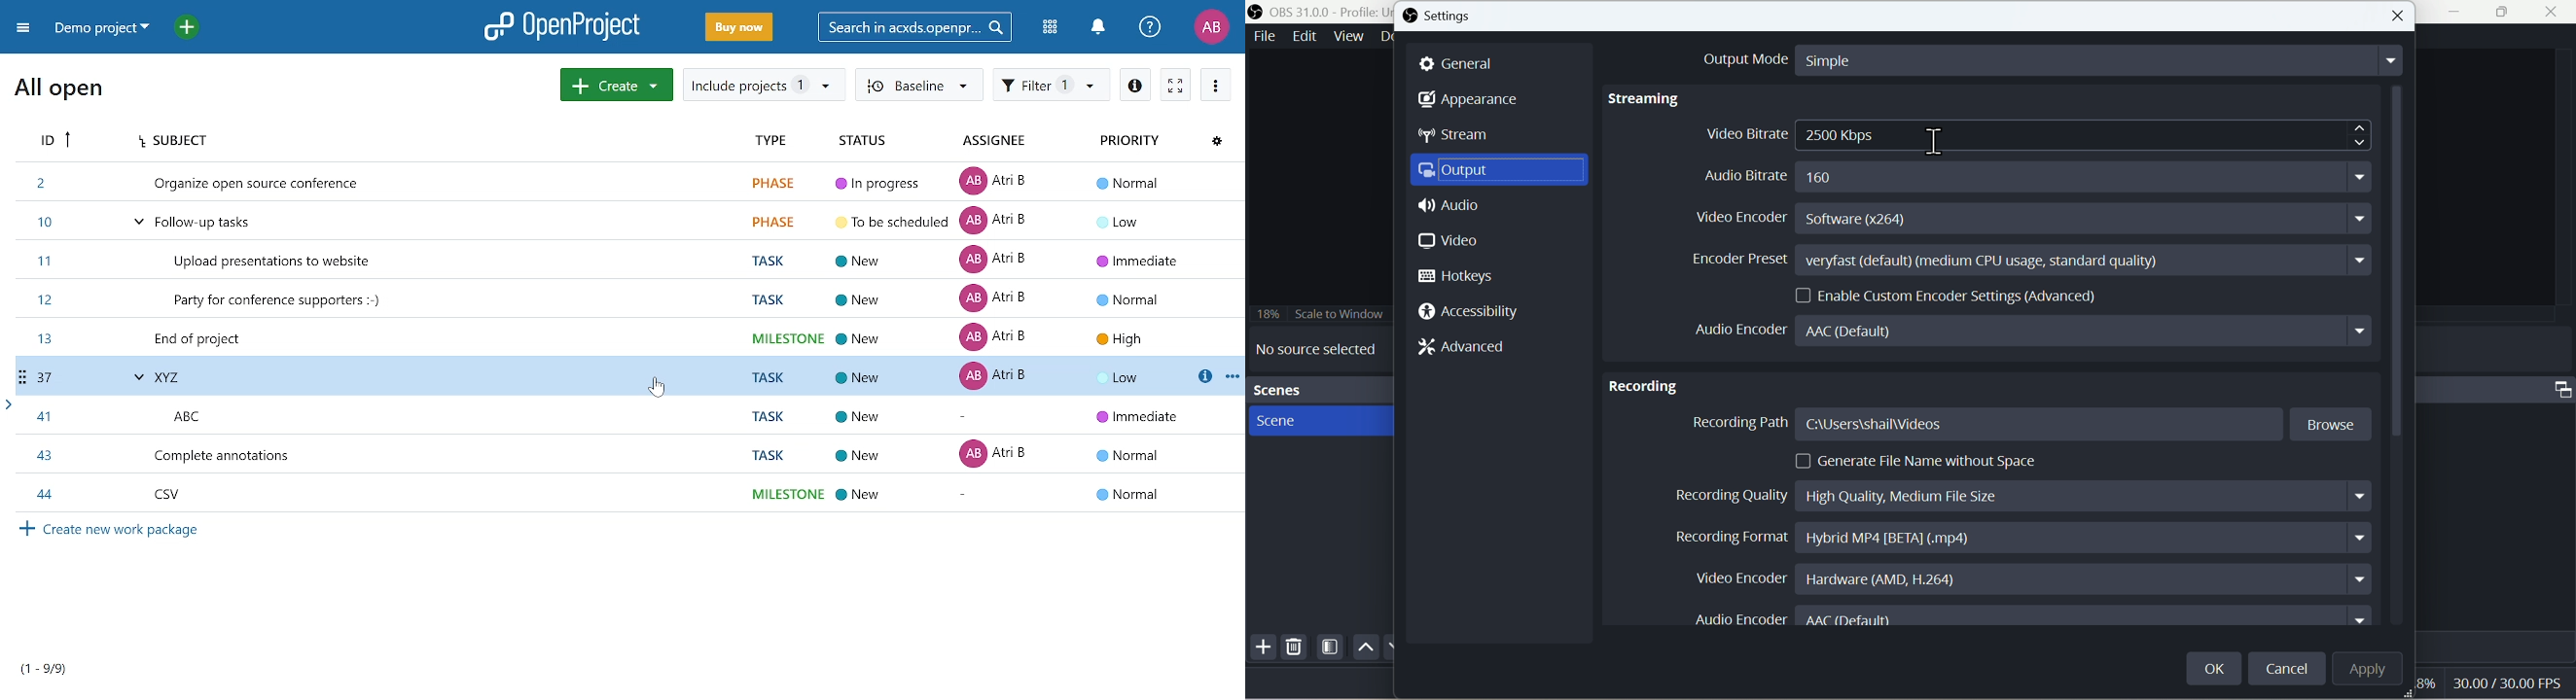 The width and height of the screenshot is (2576, 700). Describe the element at coordinates (2018, 538) in the screenshot. I see `Recording Format` at that location.